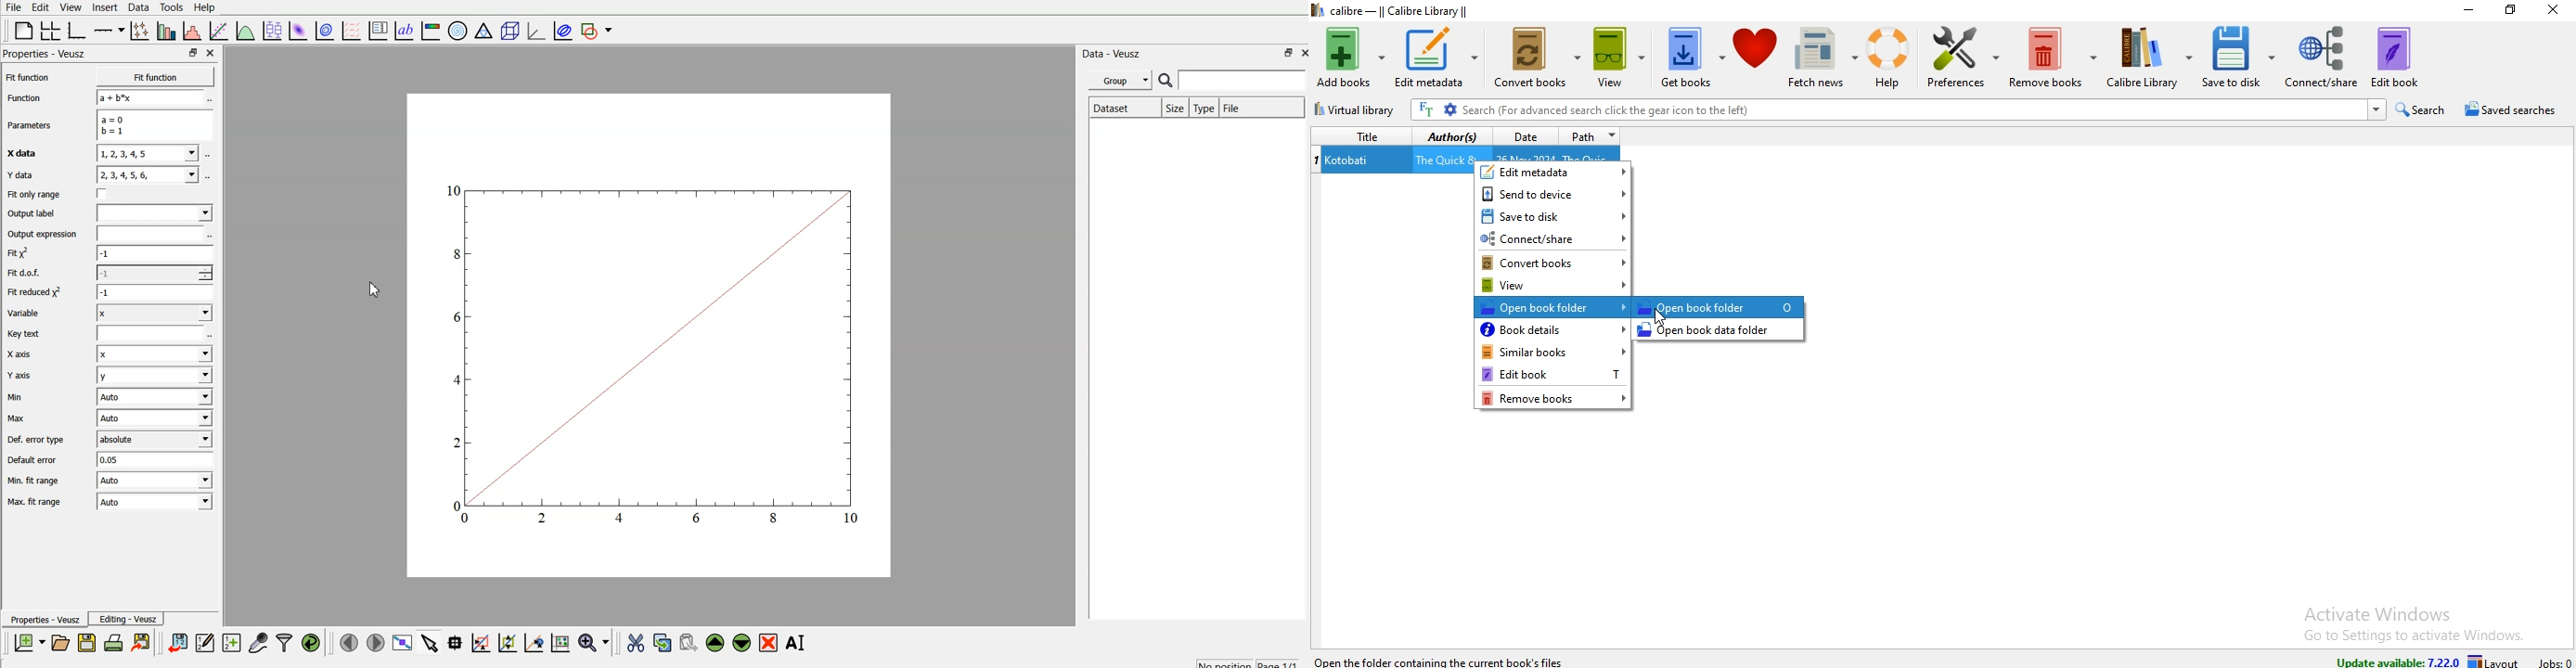 The image size is (2576, 672). Describe the element at coordinates (155, 441) in the screenshot. I see `absolute` at that location.